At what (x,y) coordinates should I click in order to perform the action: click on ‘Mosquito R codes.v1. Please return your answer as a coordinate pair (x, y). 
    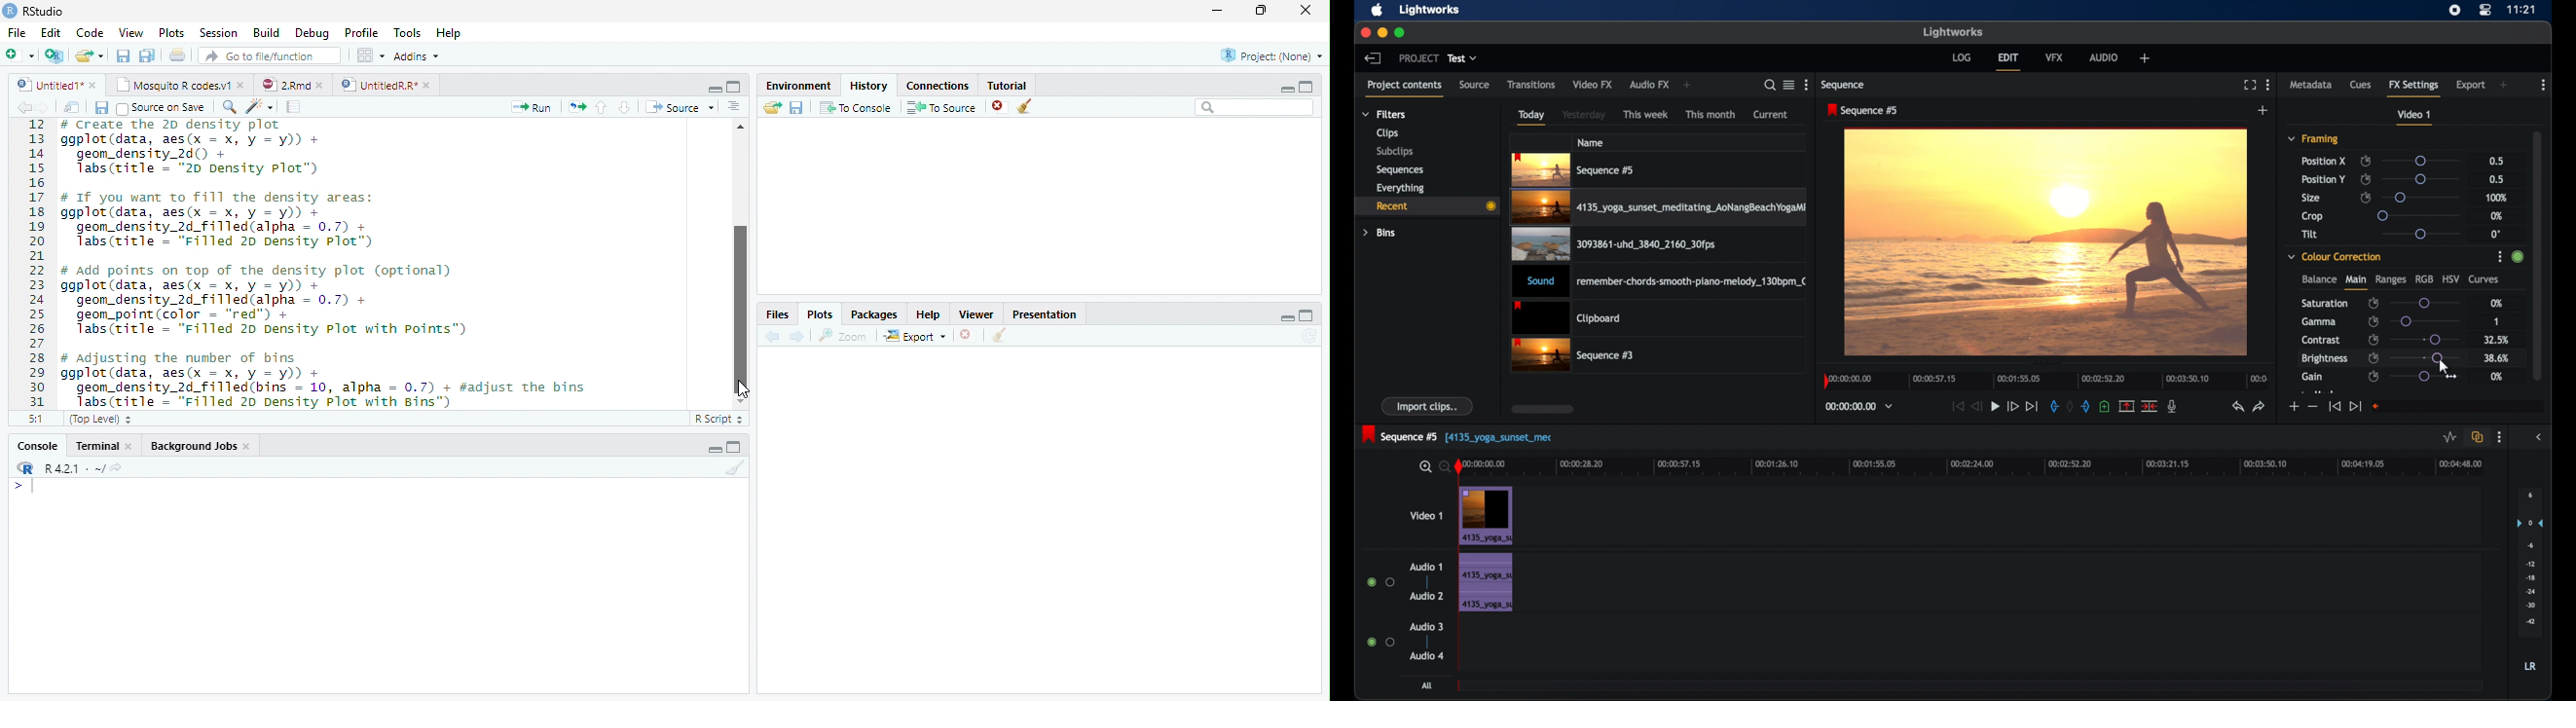
    Looking at the image, I should click on (173, 85).